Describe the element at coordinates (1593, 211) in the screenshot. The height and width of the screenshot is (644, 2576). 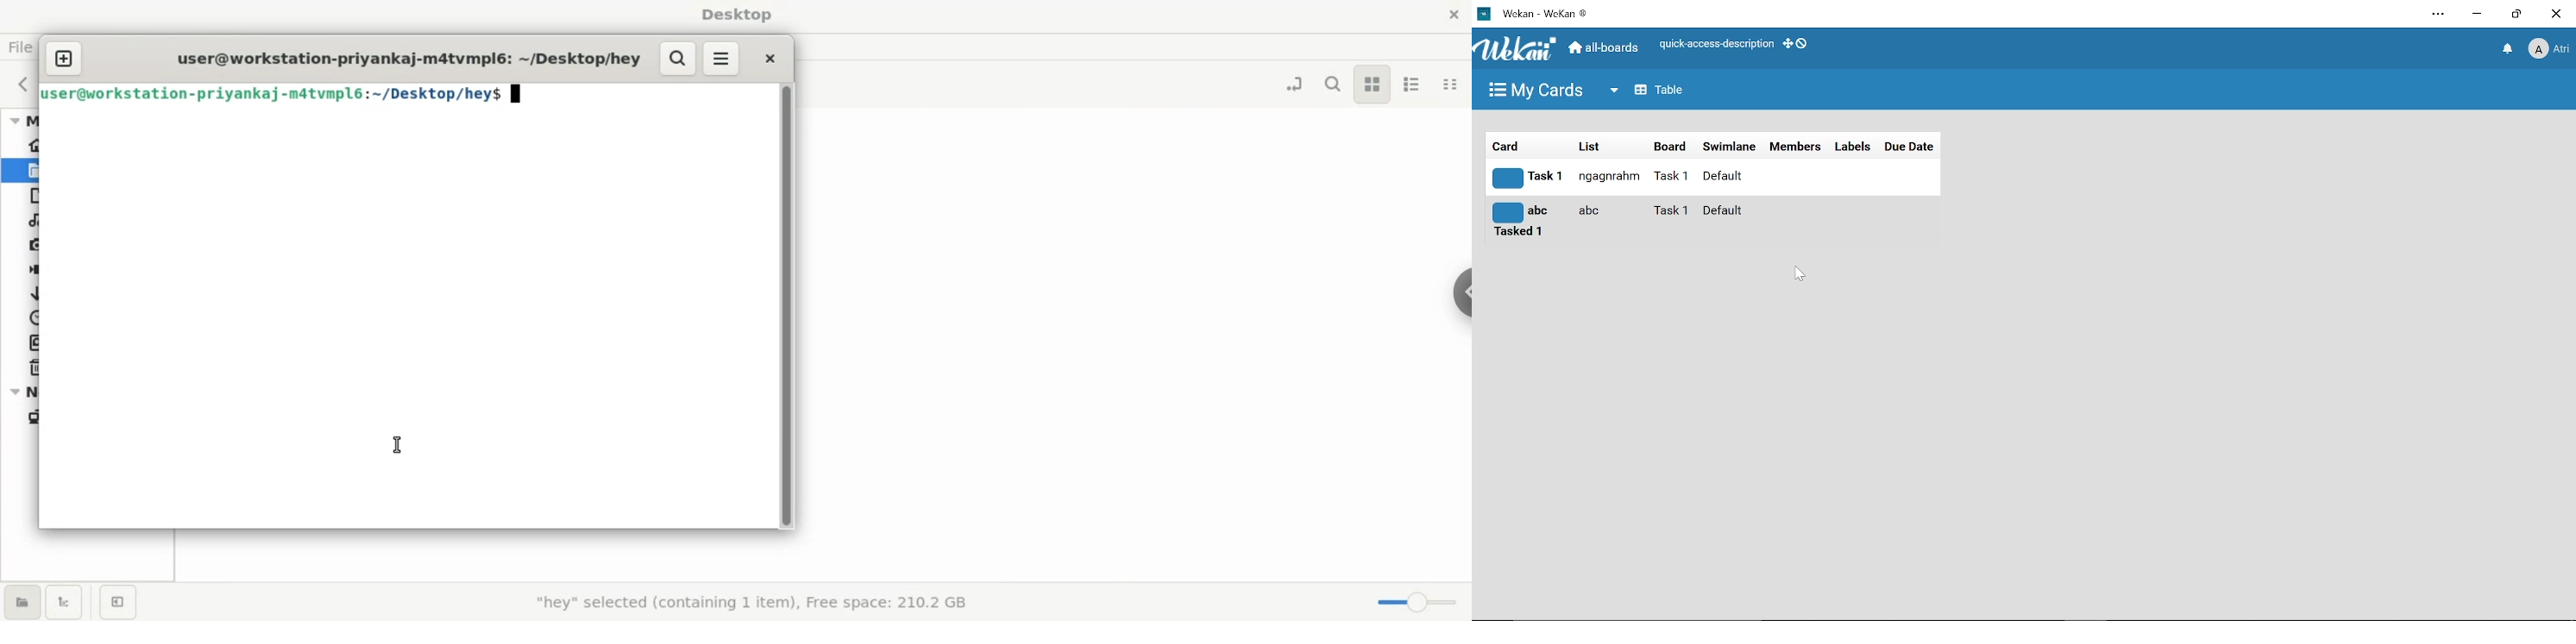
I see `list name` at that location.